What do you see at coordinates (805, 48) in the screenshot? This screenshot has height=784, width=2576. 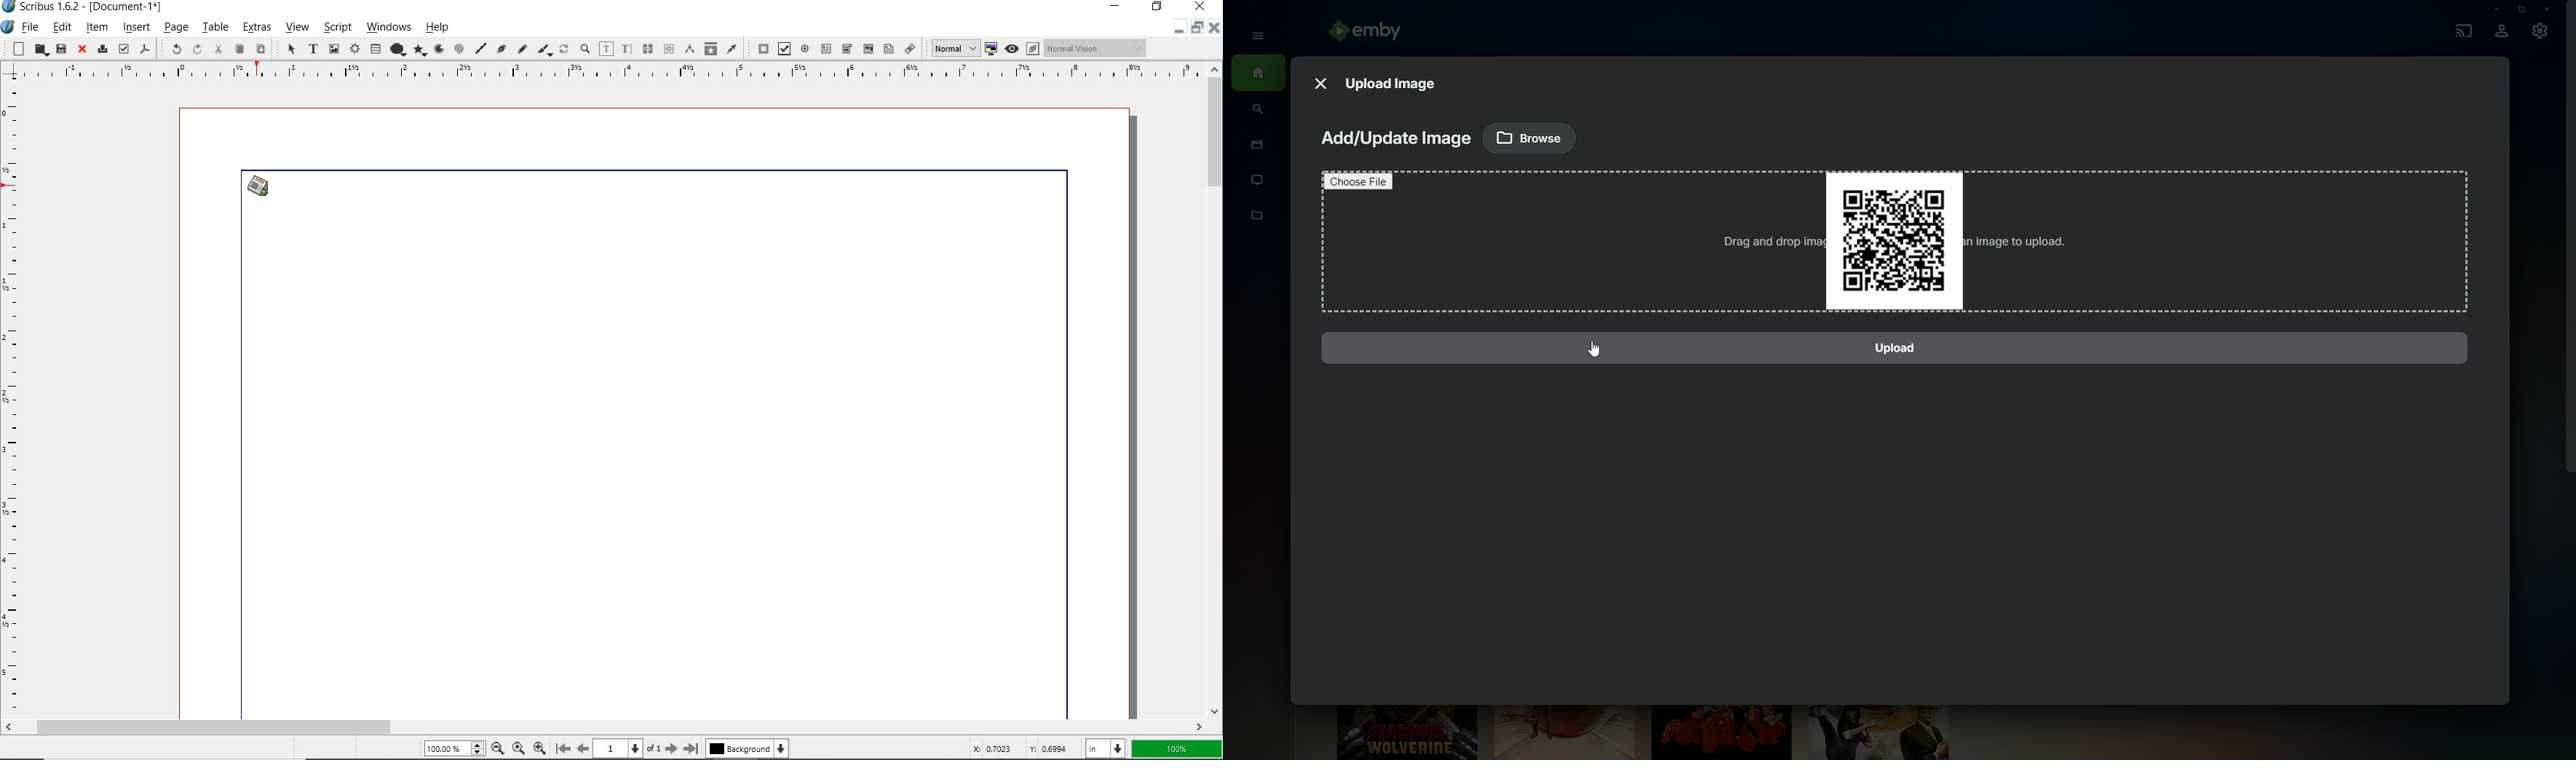 I see `pdf radio button` at bounding box center [805, 48].